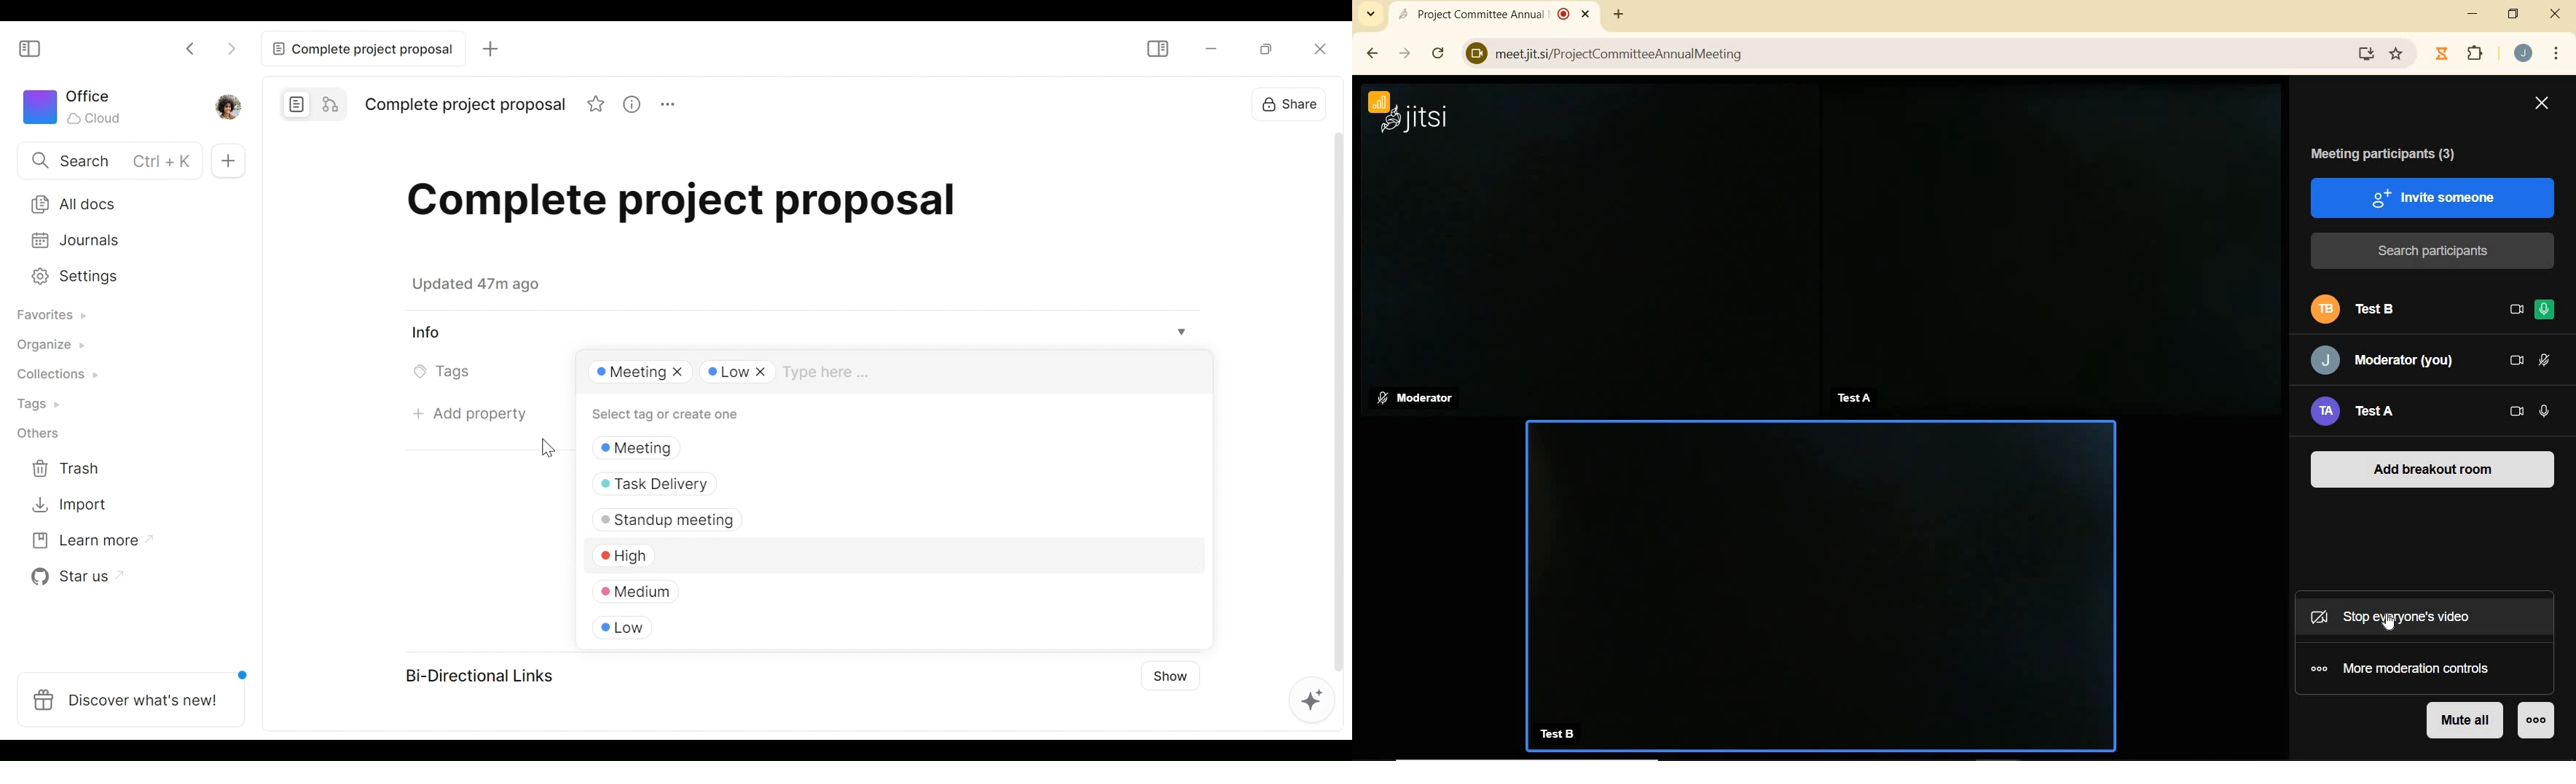  What do you see at coordinates (1415, 399) in the screenshot?
I see `Moderator` at bounding box center [1415, 399].